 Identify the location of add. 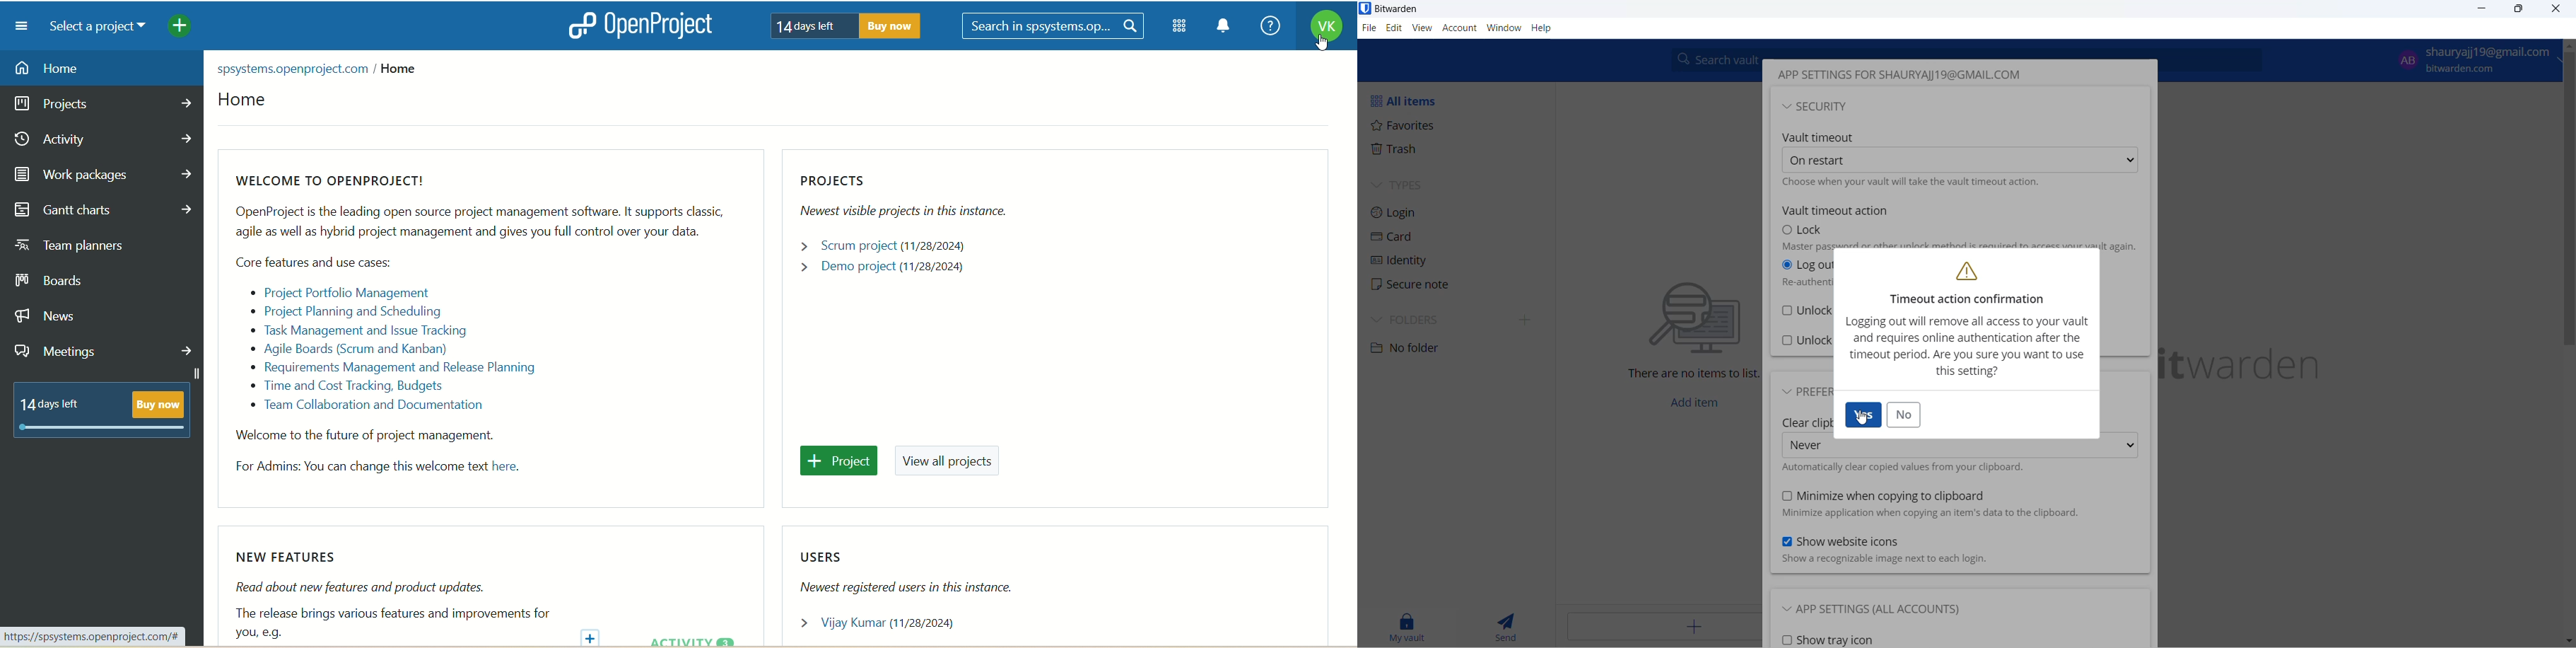
(594, 636).